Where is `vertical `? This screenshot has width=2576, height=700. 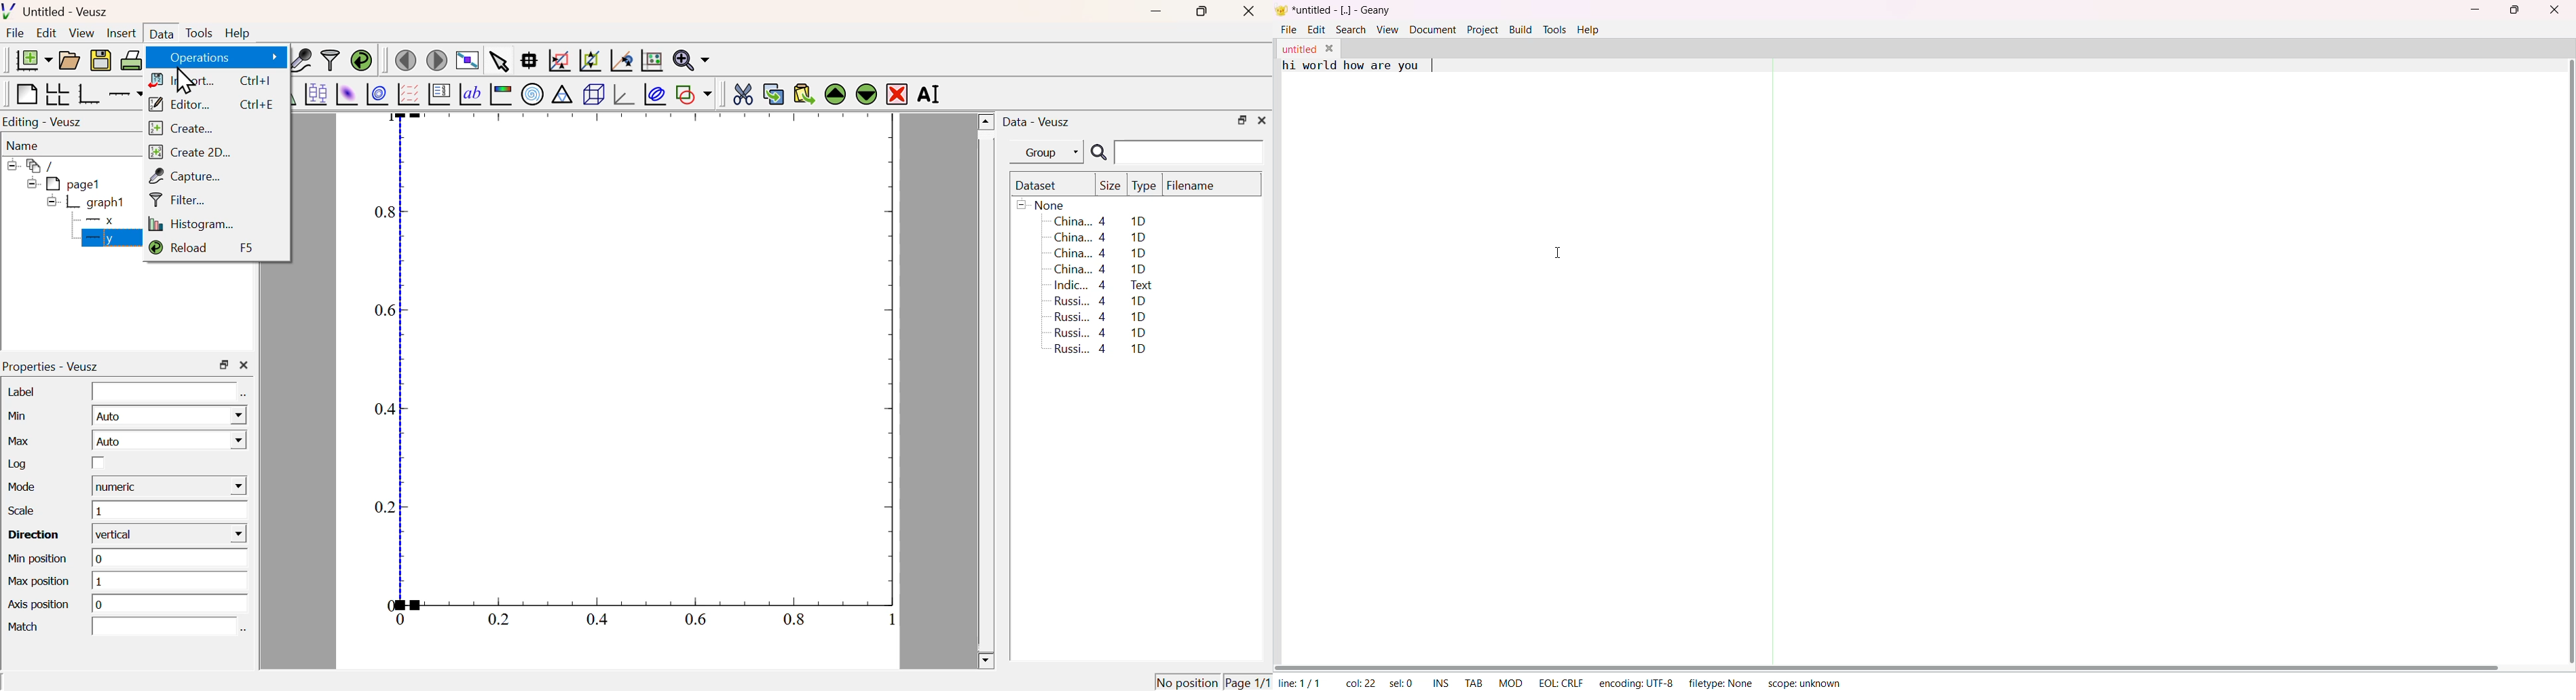 vertical  is located at coordinates (172, 534).